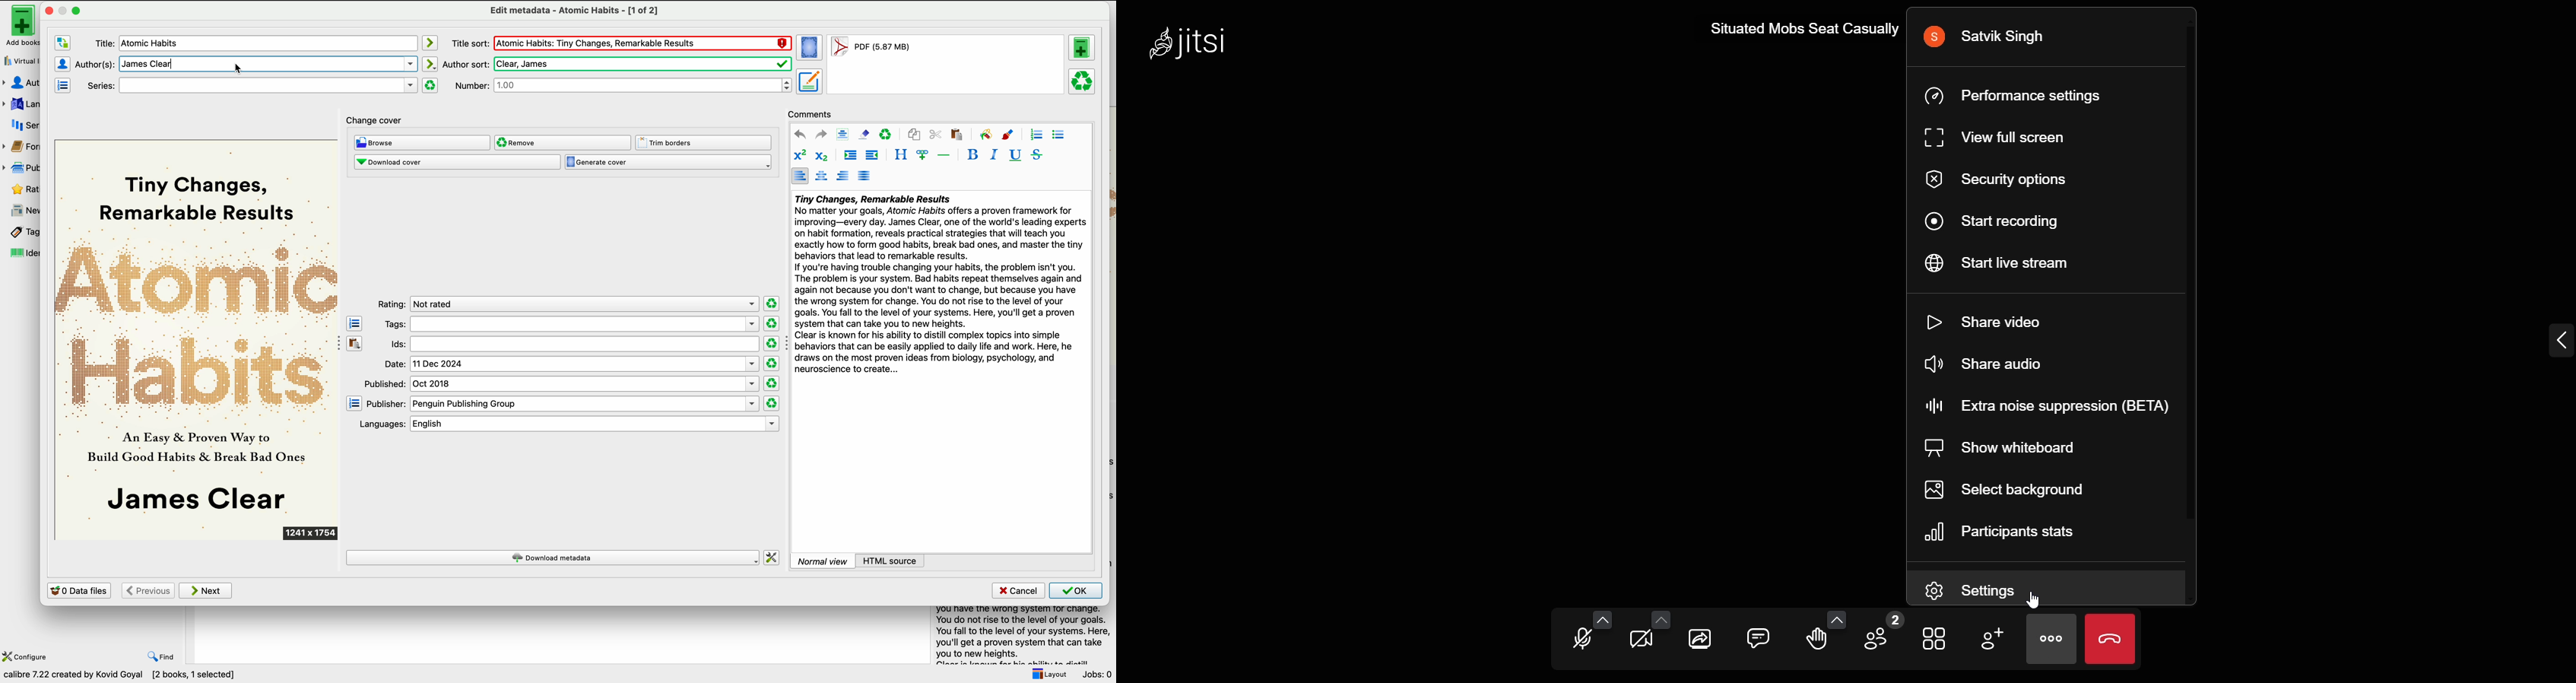 The height and width of the screenshot is (700, 2576). What do you see at coordinates (772, 403) in the screenshot?
I see `clear rating` at bounding box center [772, 403].